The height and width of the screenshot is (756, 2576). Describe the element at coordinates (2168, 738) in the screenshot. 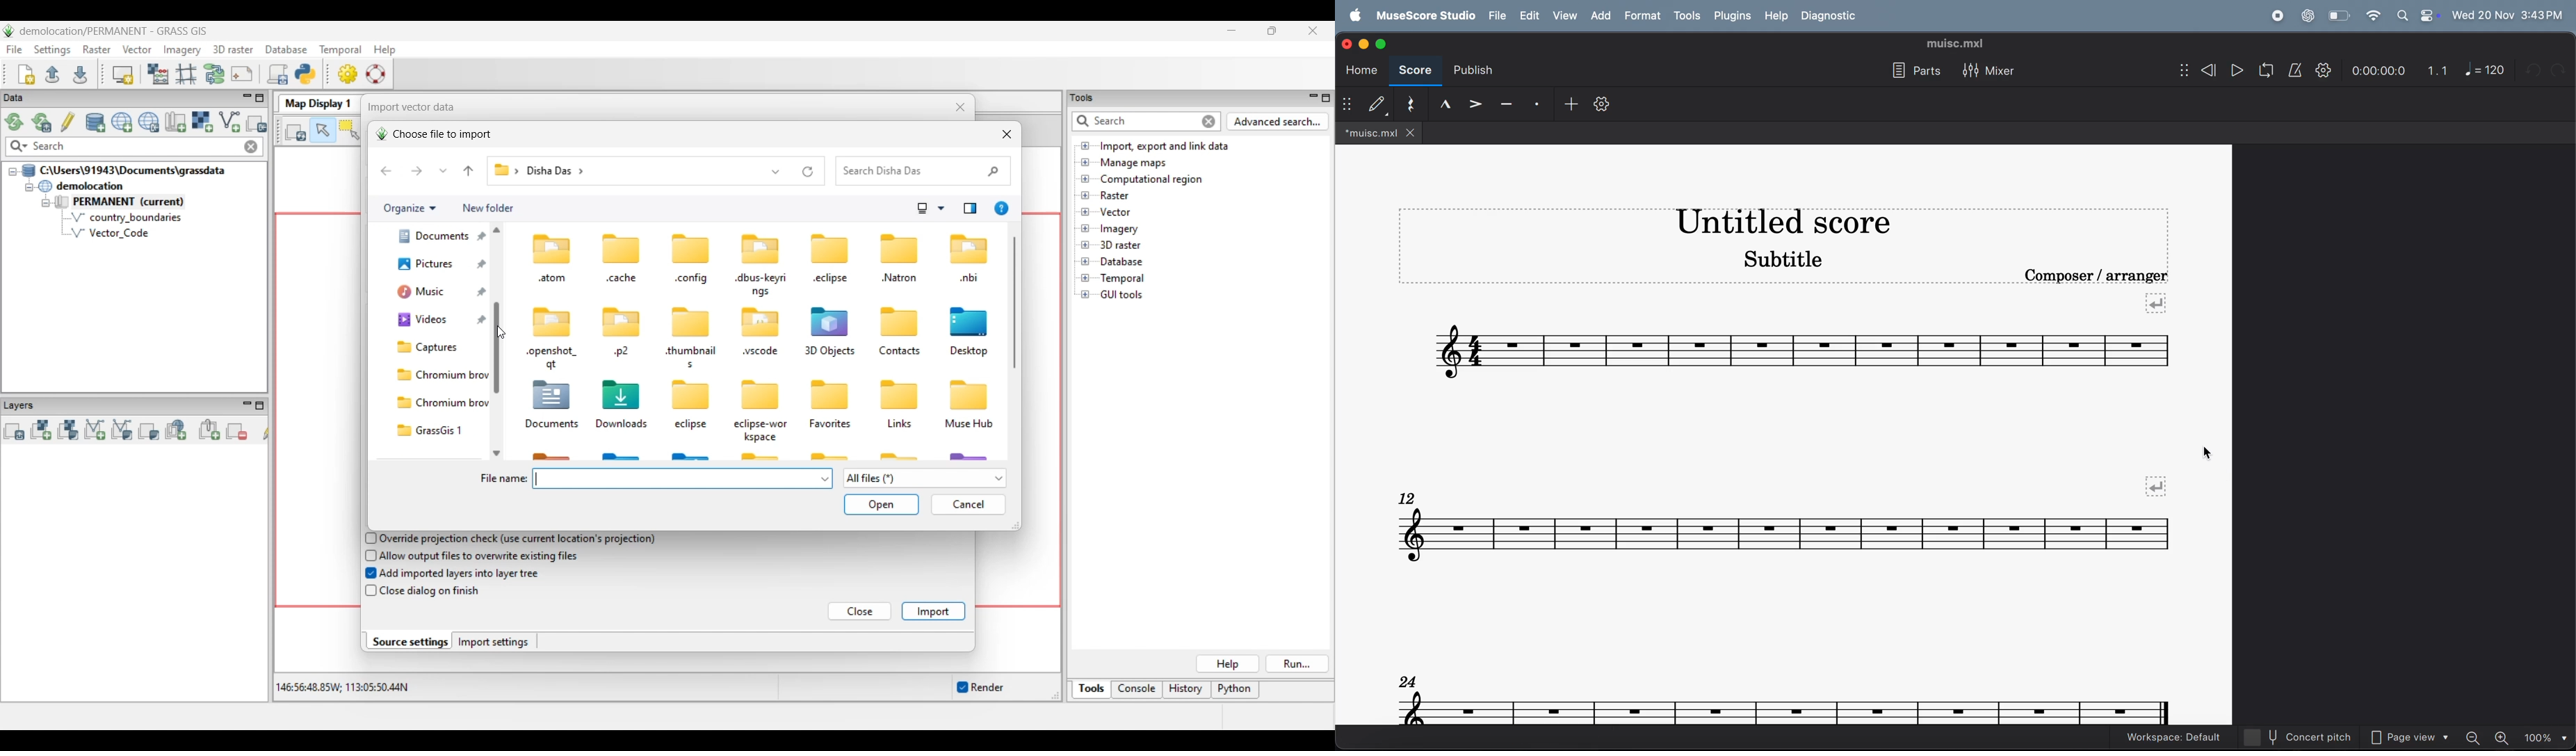

I see `workspace default` at that location.